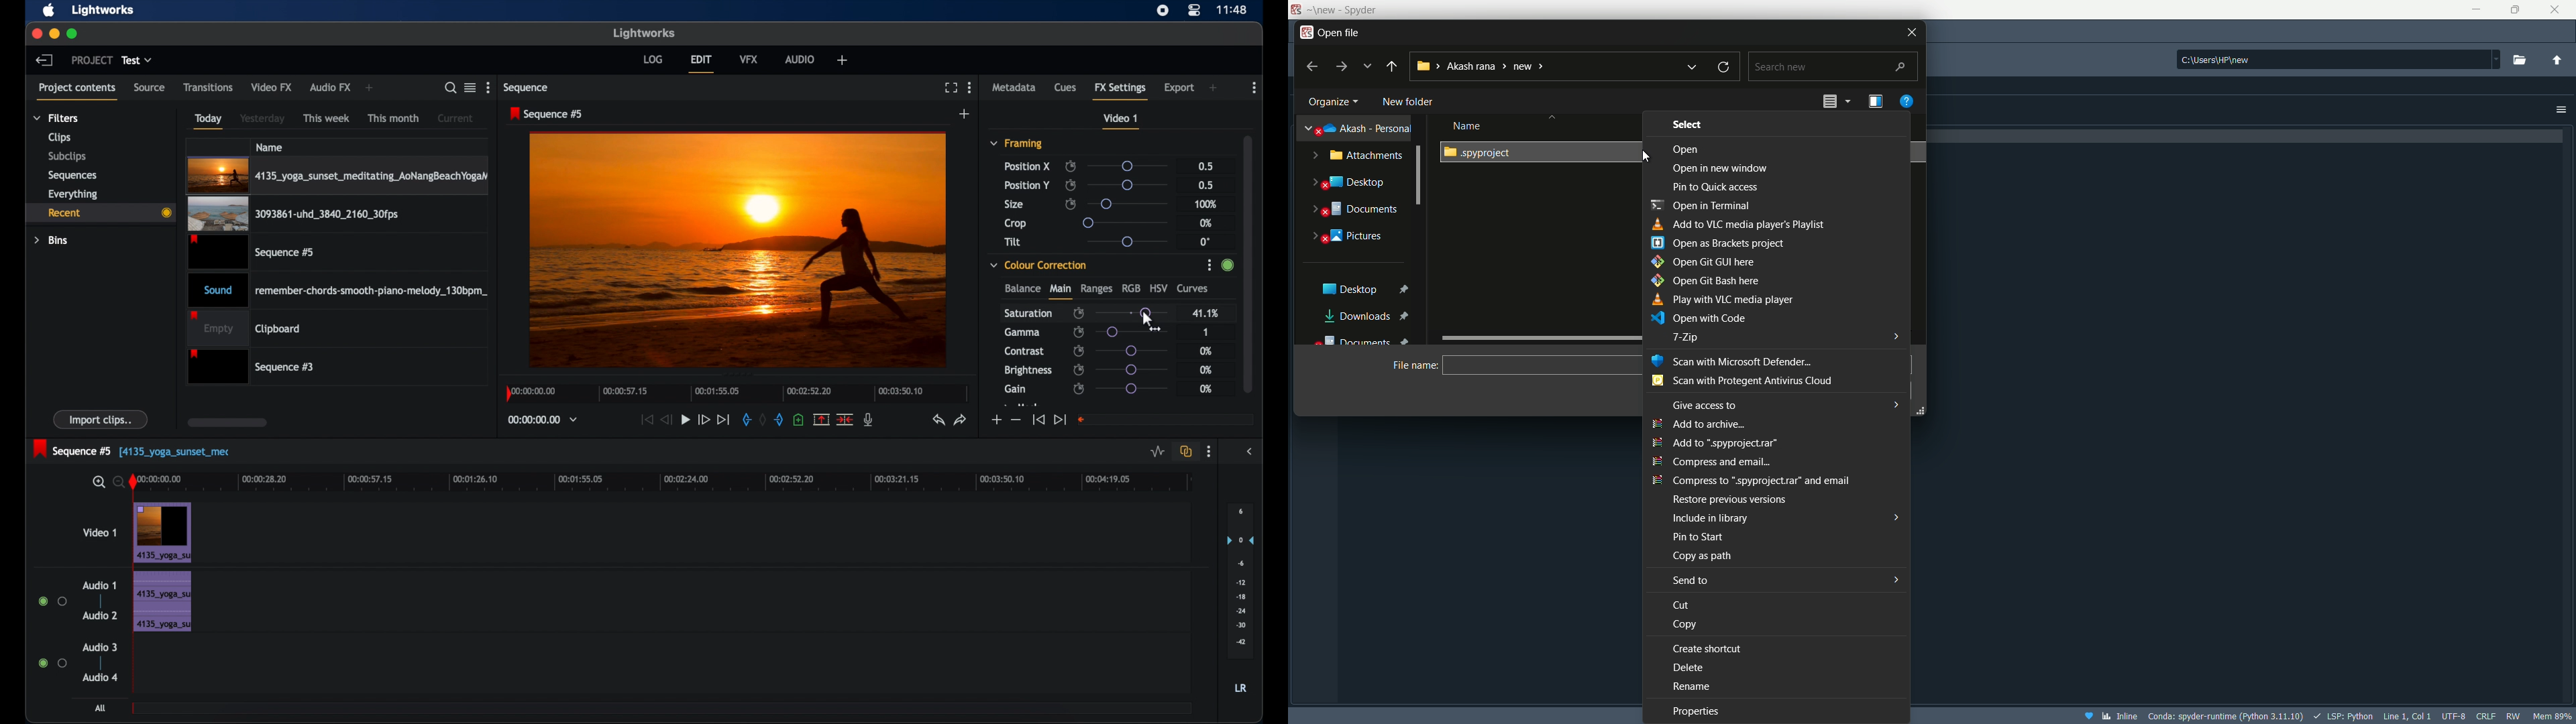  I want to click on slider, so click(1126, 222).